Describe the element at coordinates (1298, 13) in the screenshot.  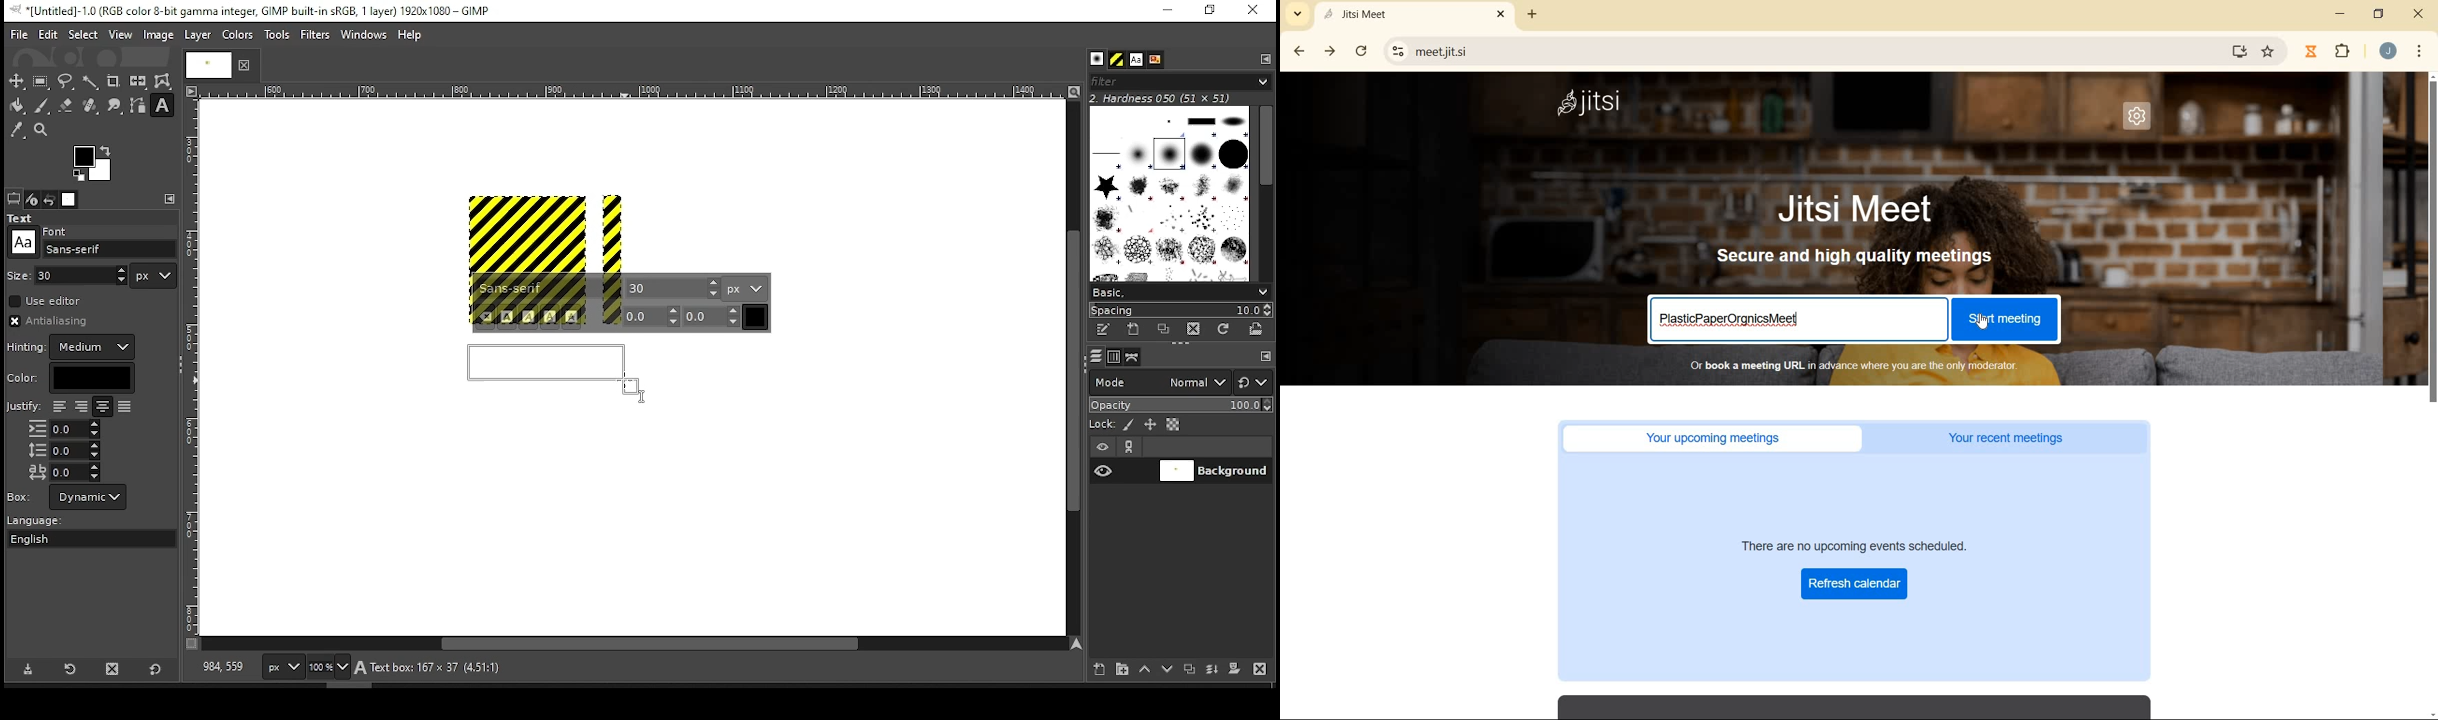
I see `search tabs` at that location.